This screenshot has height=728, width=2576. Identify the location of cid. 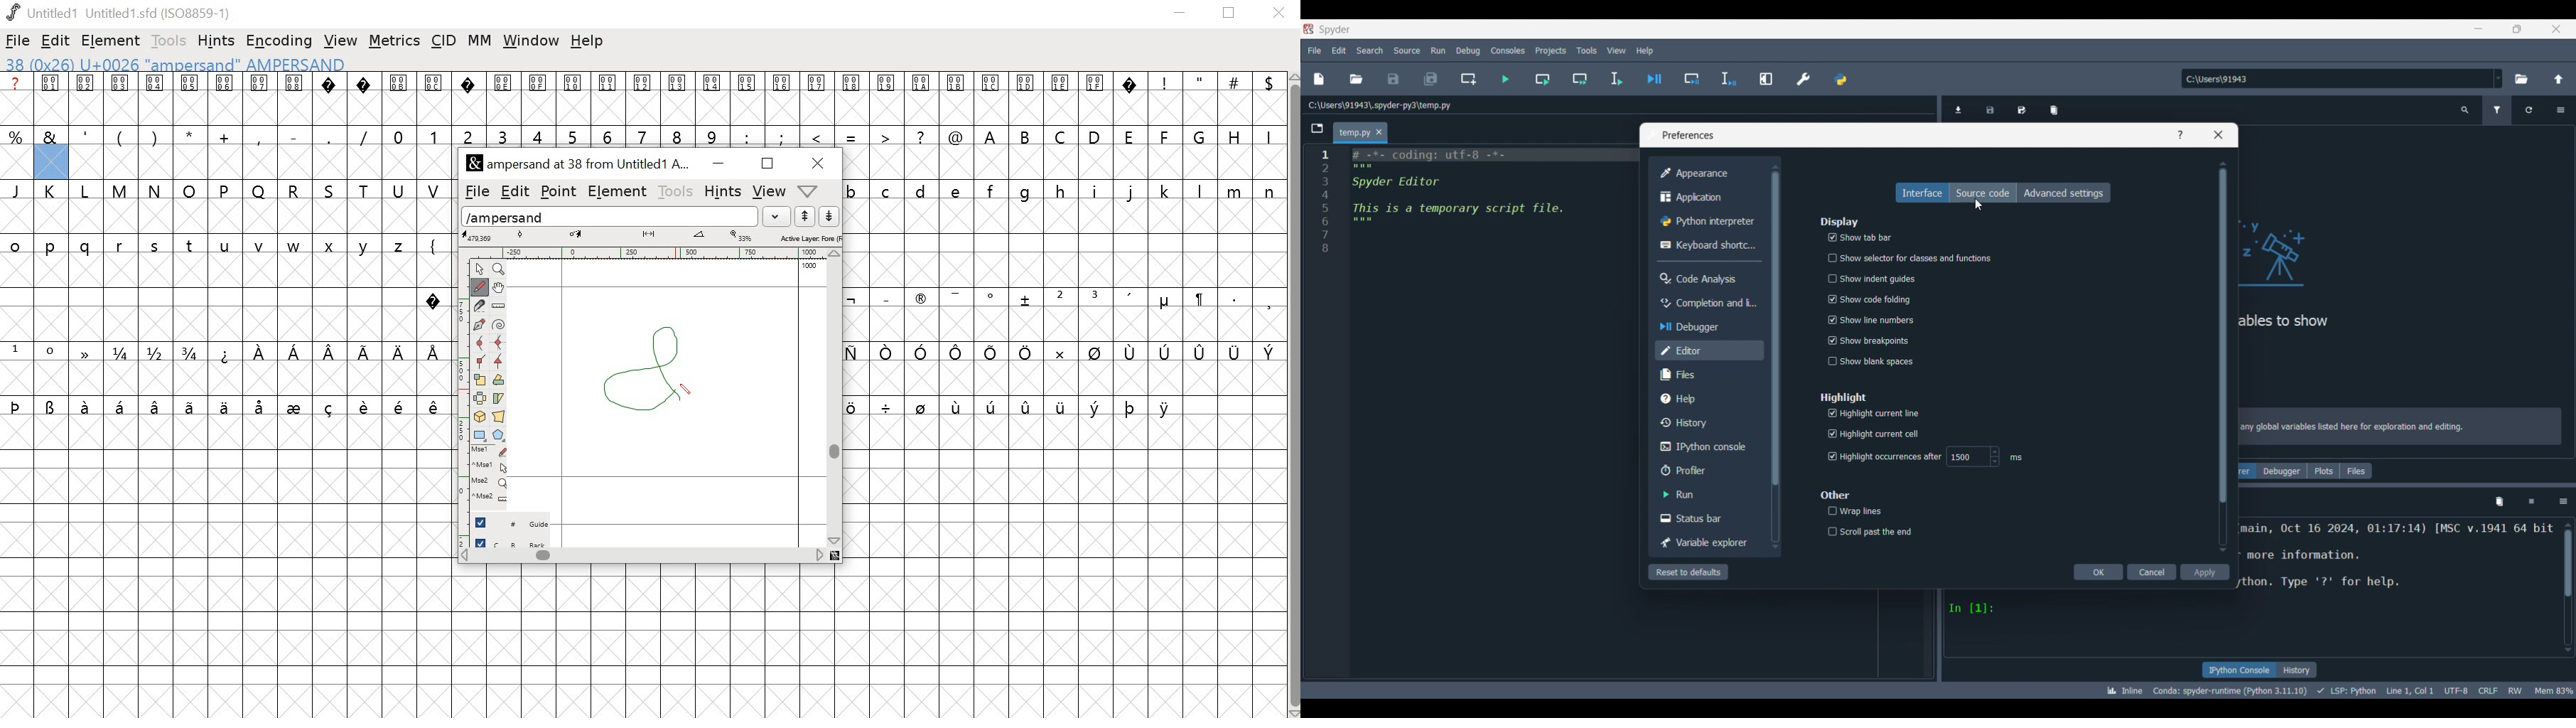
(446, 40).